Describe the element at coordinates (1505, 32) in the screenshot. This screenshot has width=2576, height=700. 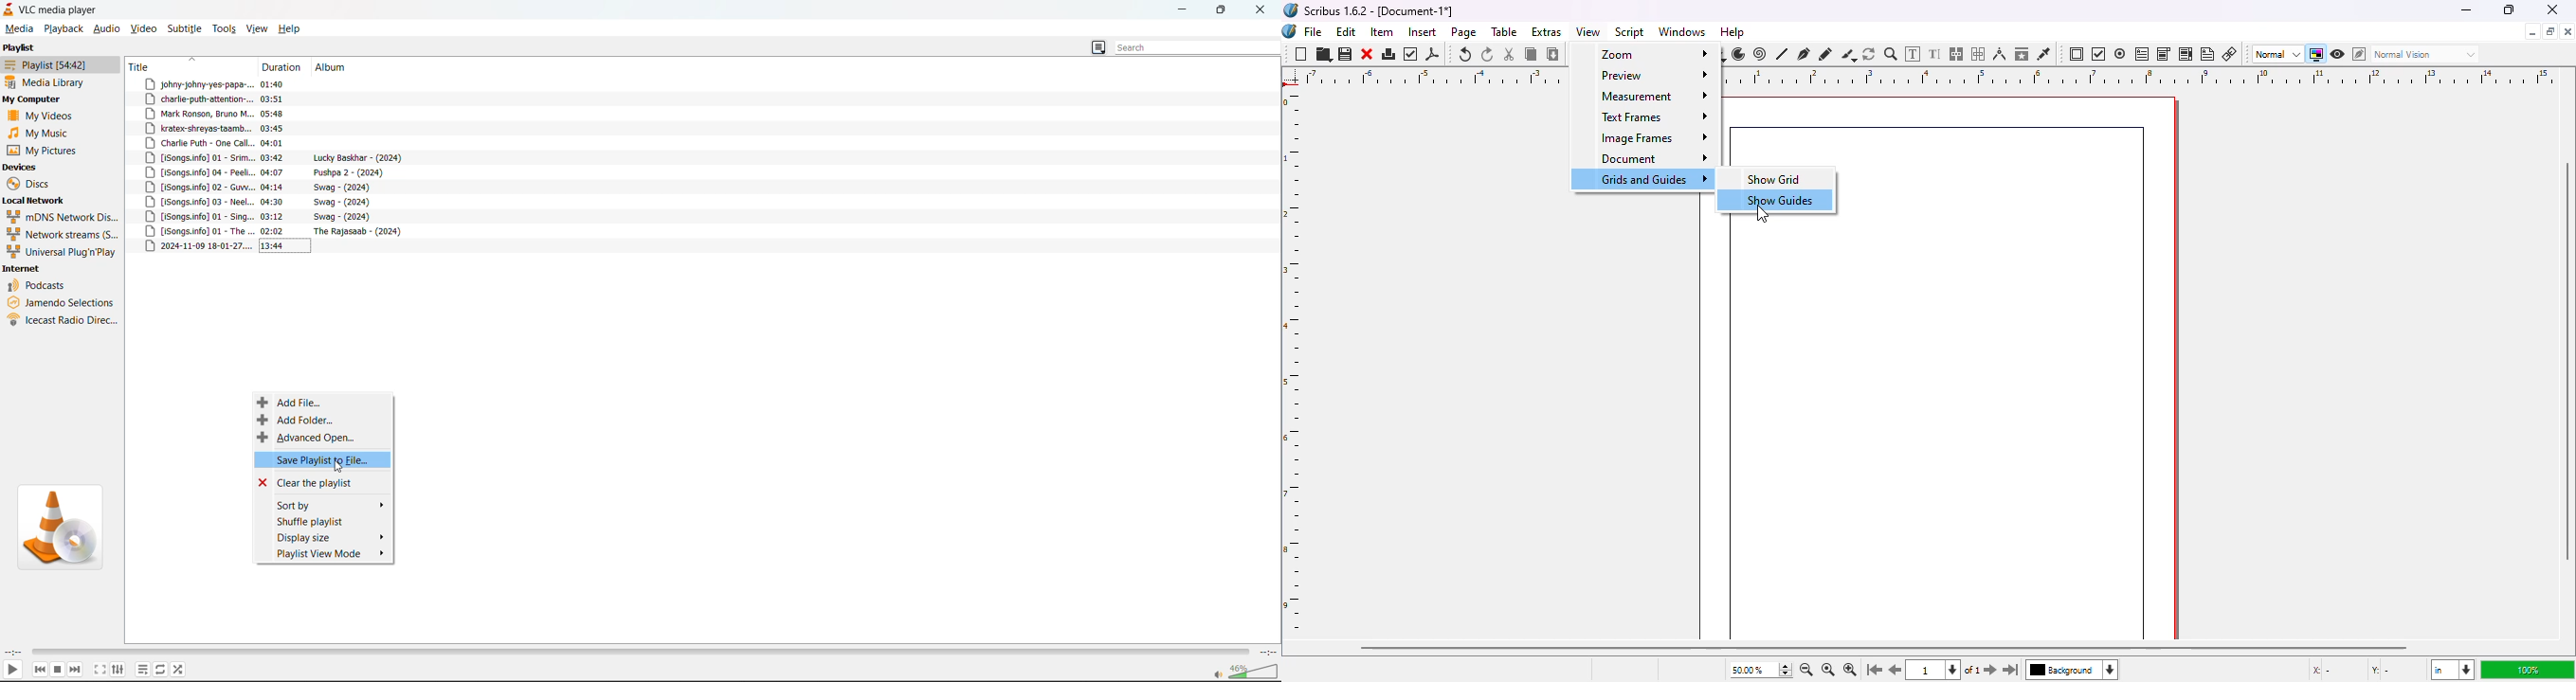
I see `table` at that location.